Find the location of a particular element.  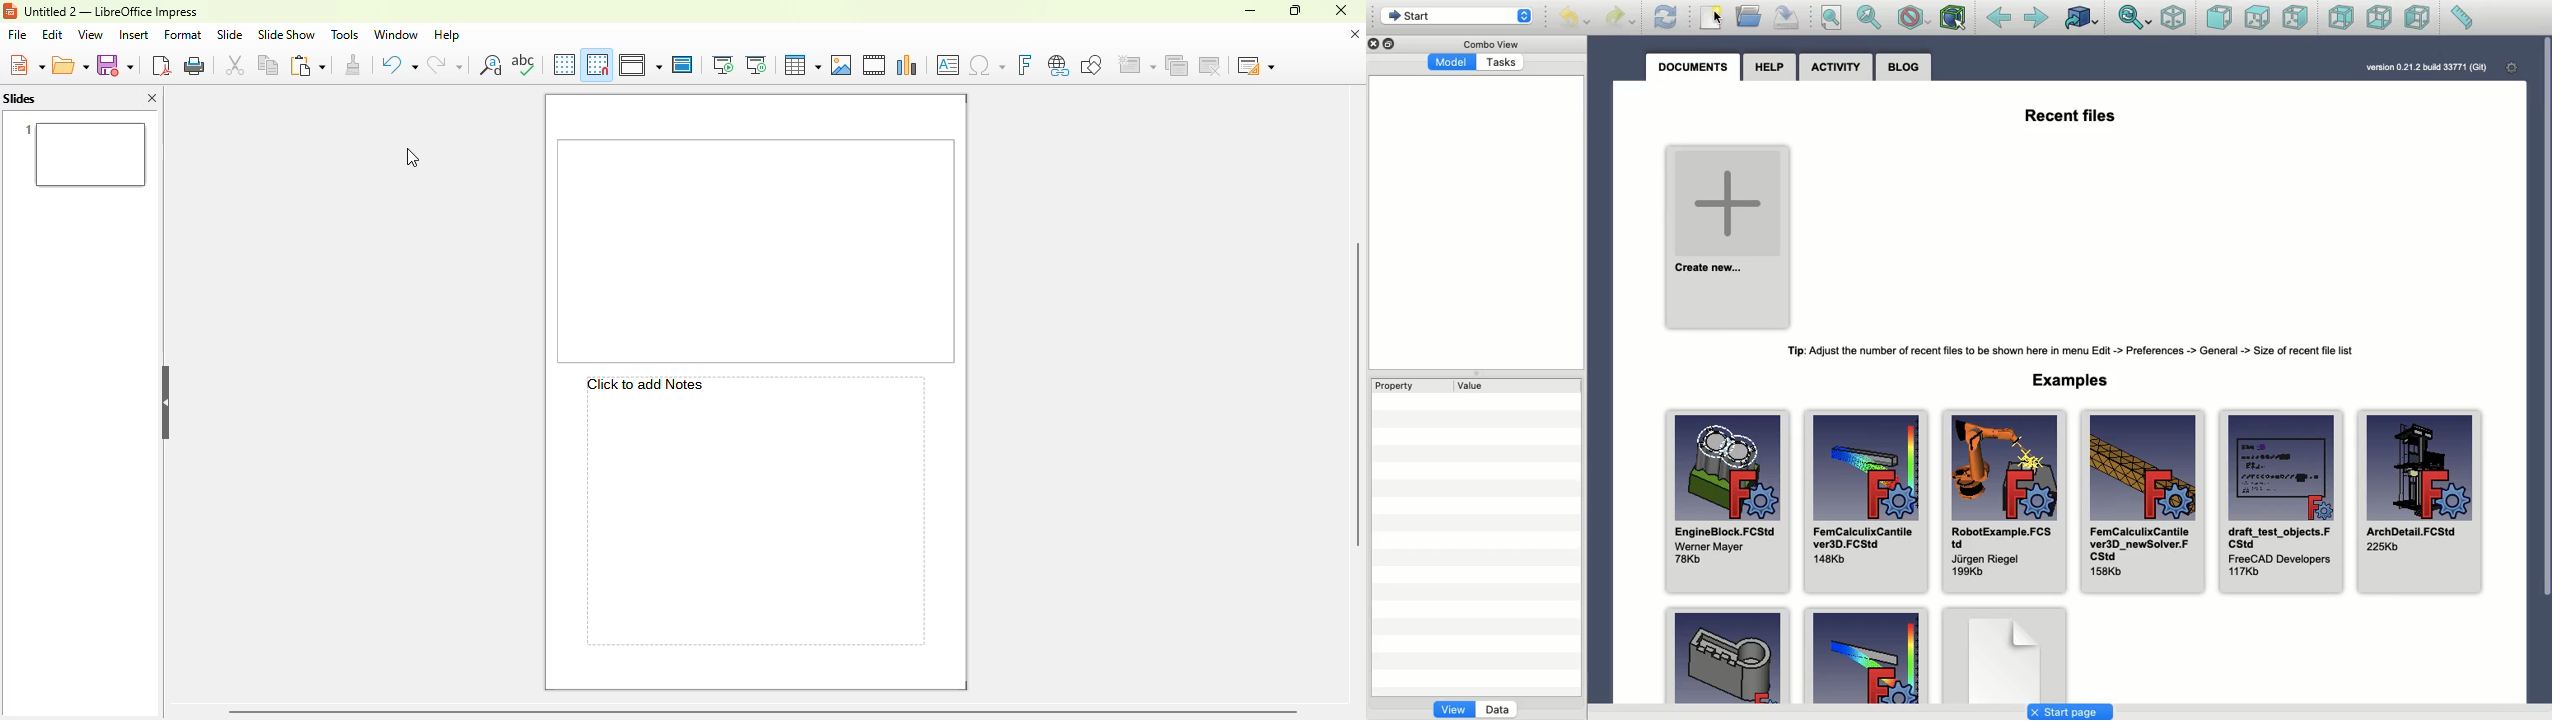

Top is located at coordinates (2256, 19).